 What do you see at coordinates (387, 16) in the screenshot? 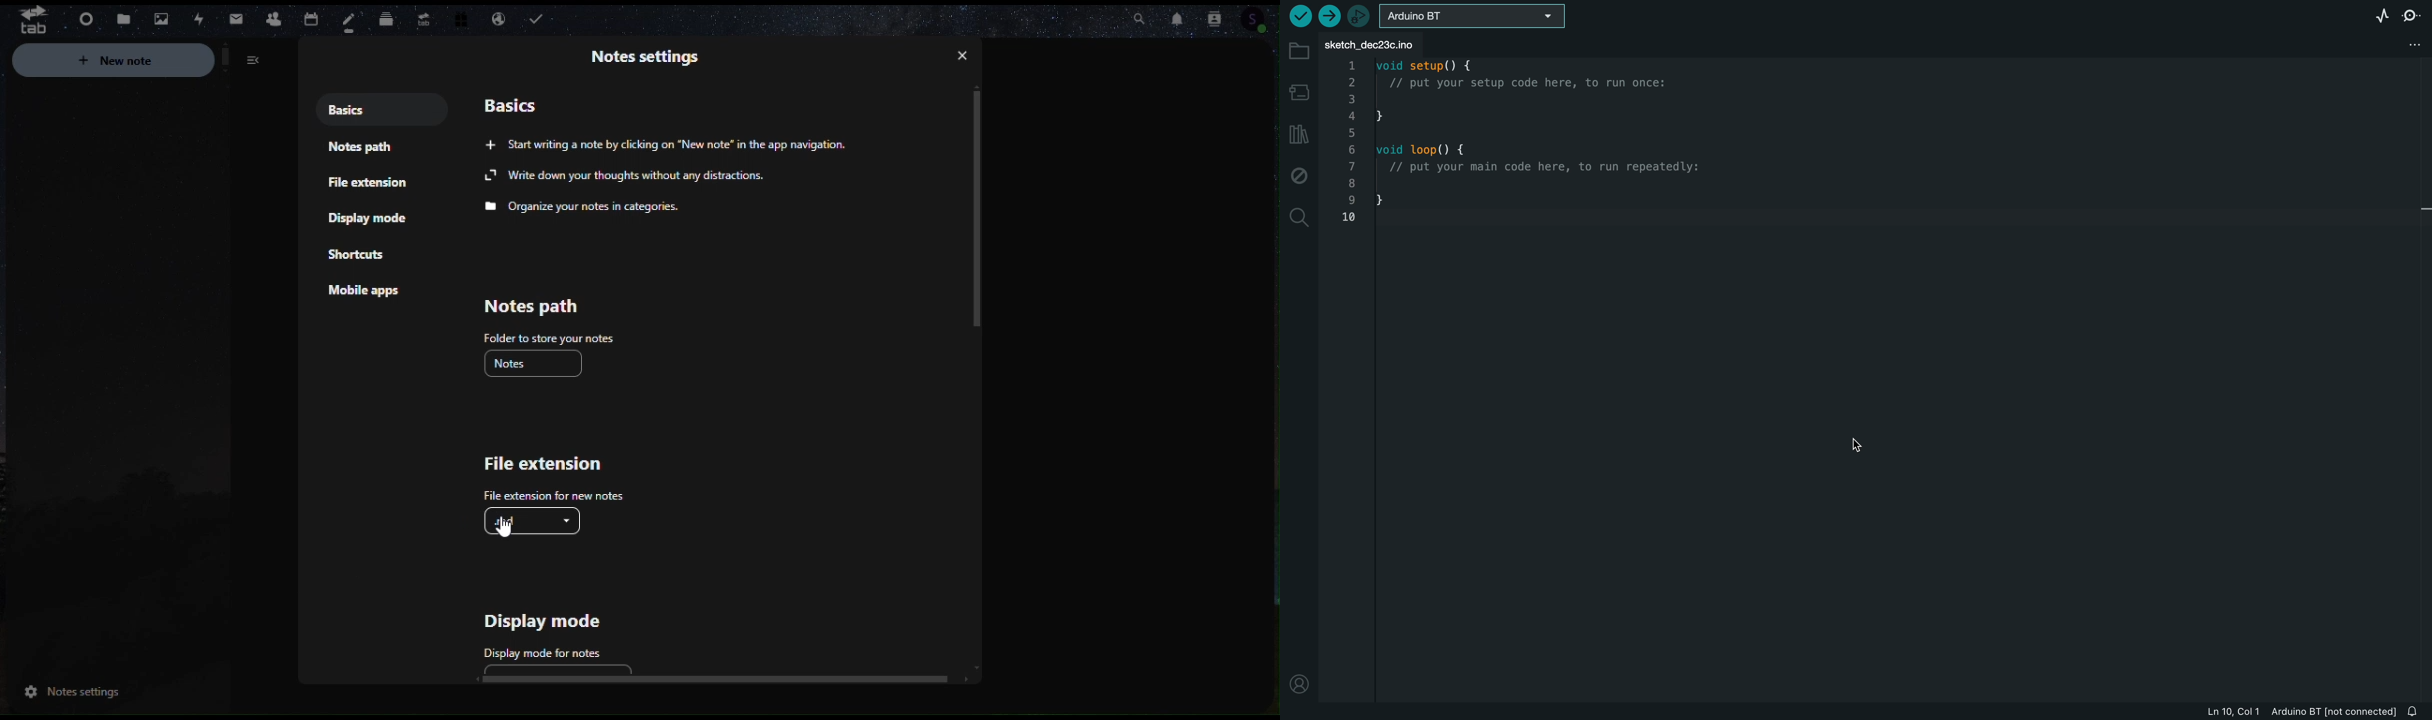
I see `deck` at bounding box center [387, 16].